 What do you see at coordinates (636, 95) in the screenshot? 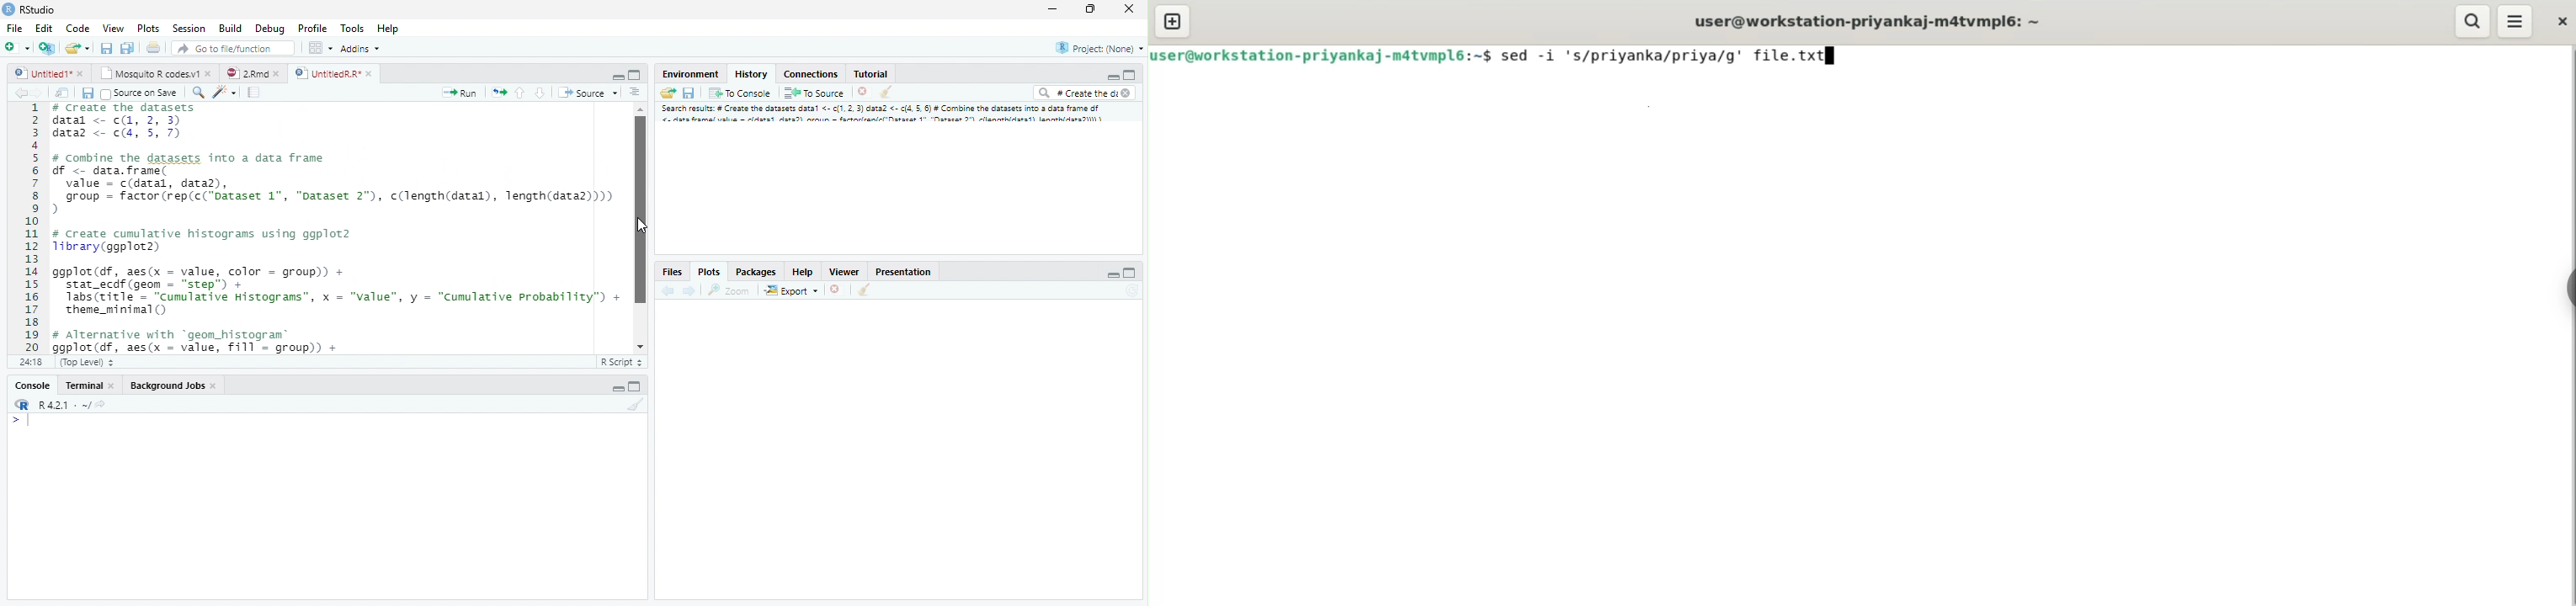
I see `Alignment` at bounding box center [636, 95].